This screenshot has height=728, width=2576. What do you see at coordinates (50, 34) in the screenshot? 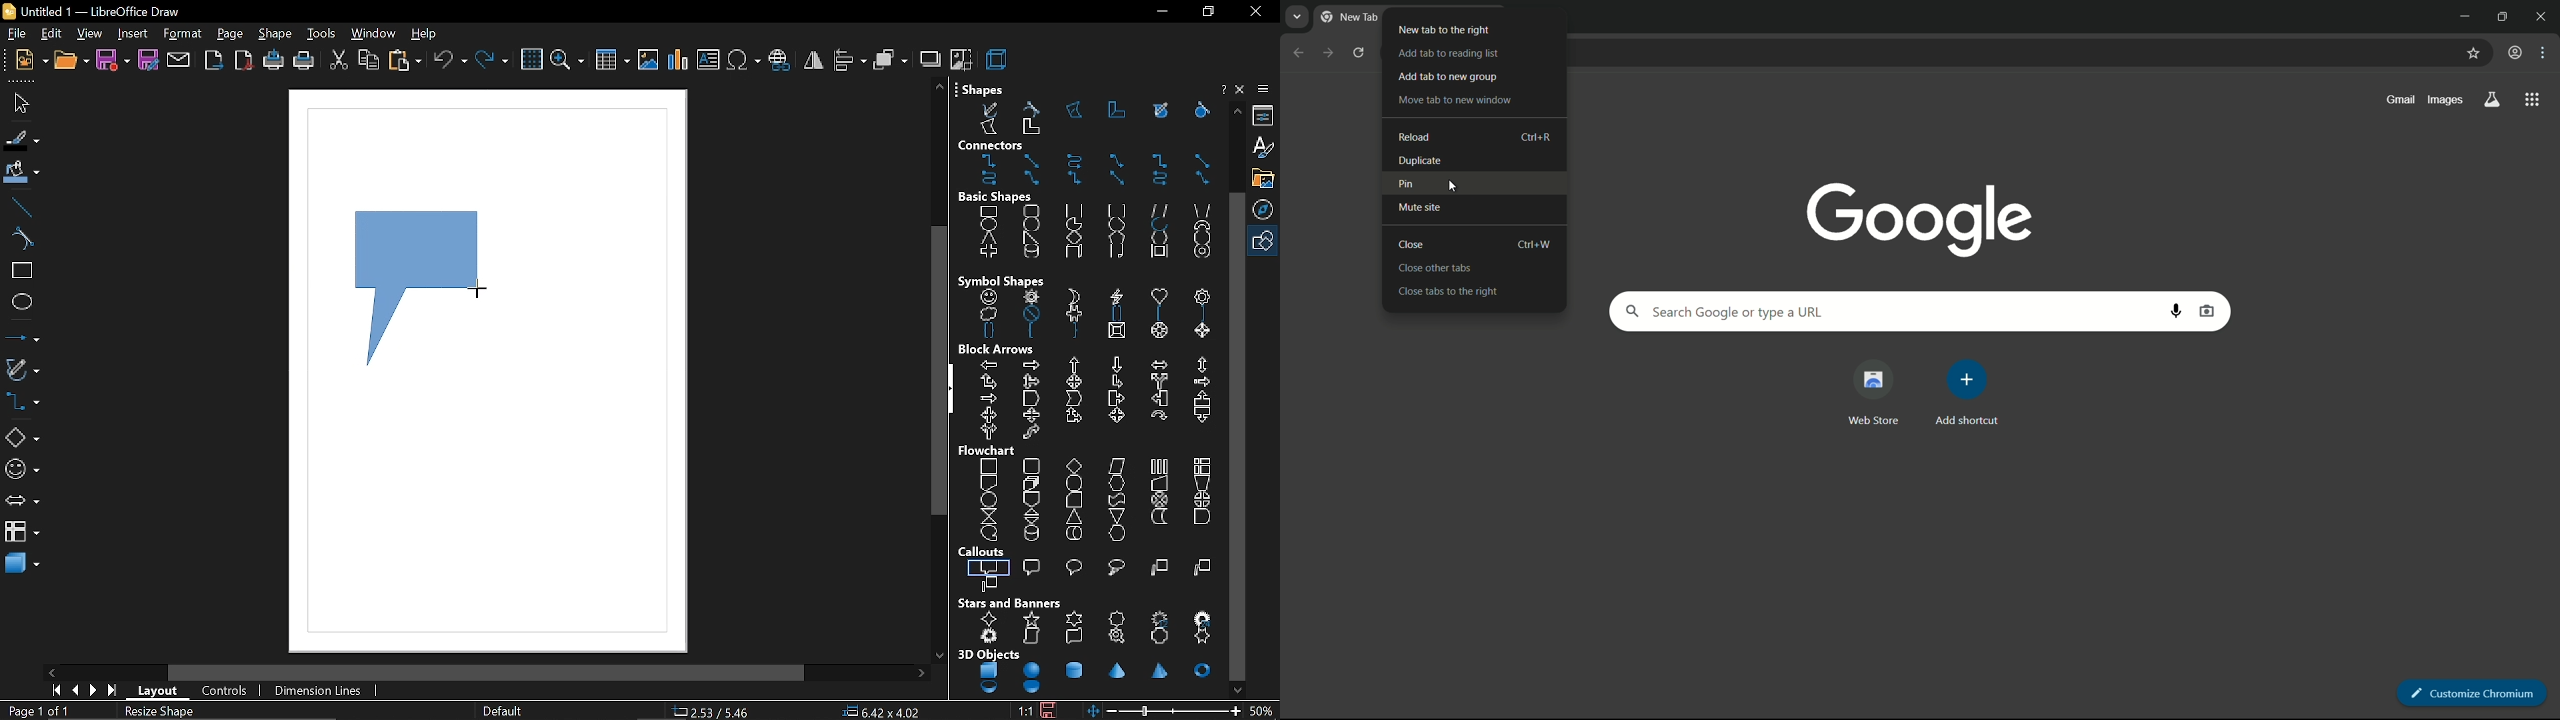
I see `edit` at bounding box center [50, 34].